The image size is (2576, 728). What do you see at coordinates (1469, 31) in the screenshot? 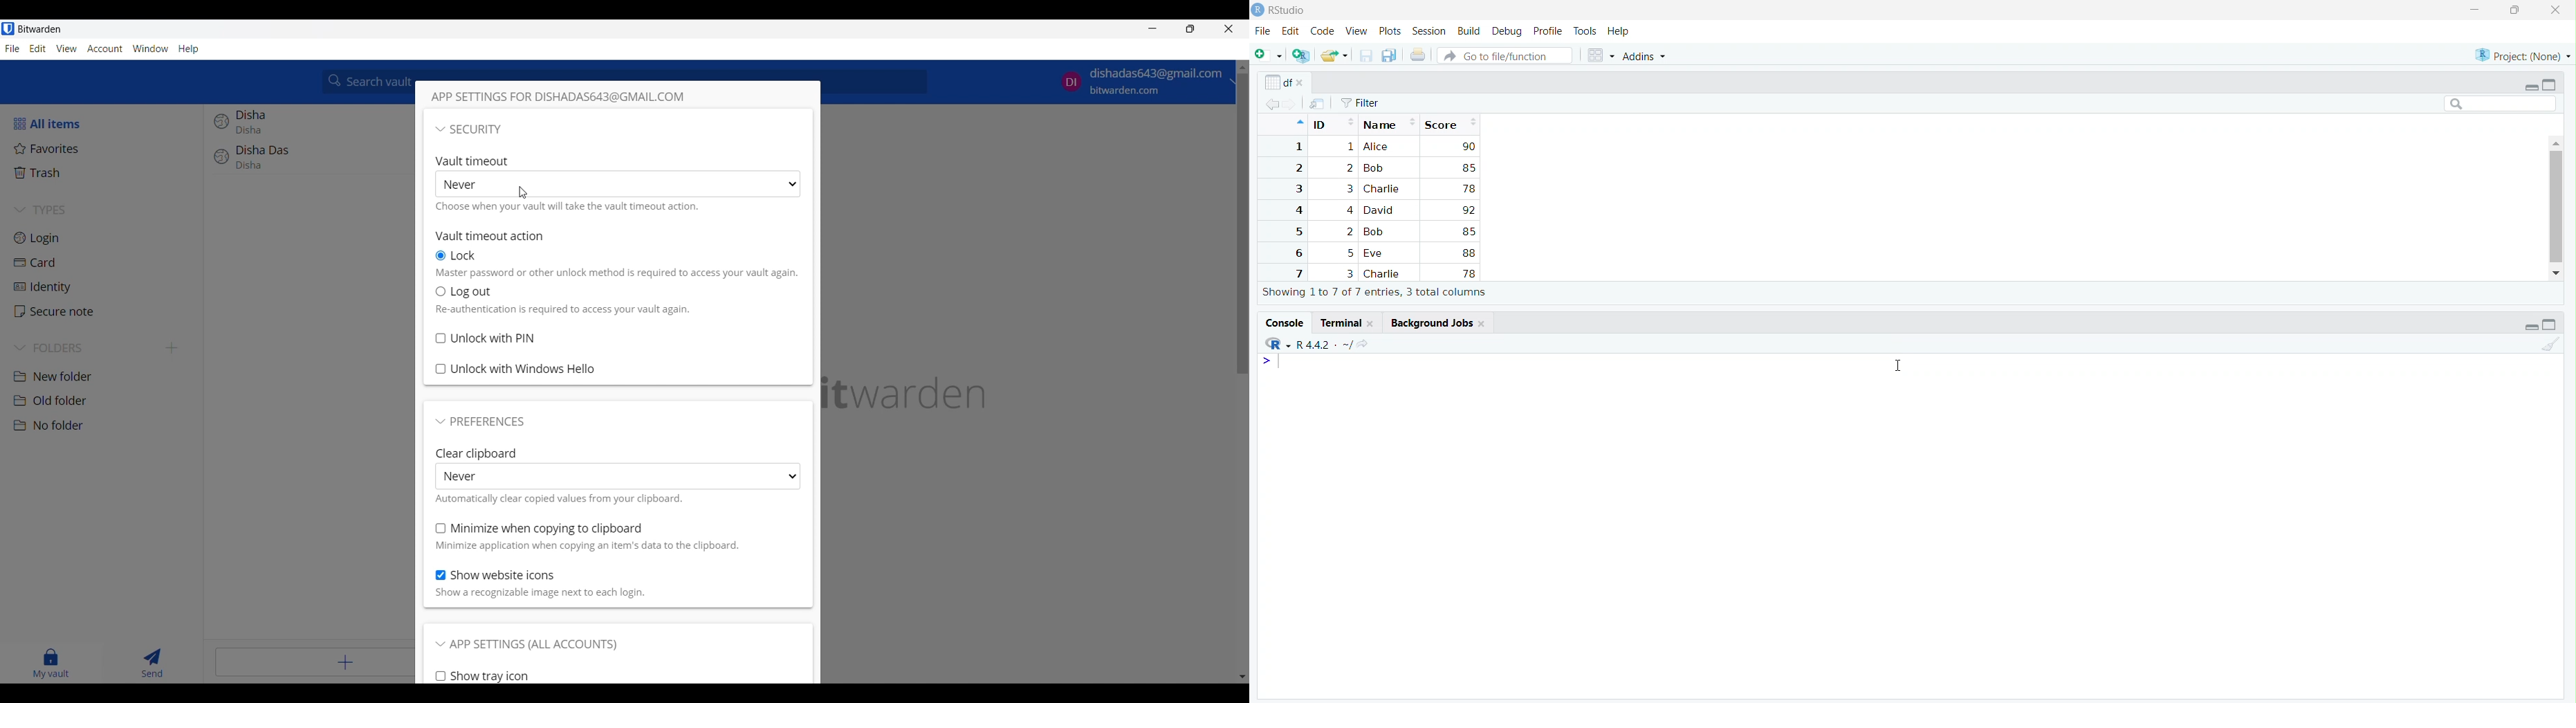
I see `Build` at bounding box center [1469, 31].